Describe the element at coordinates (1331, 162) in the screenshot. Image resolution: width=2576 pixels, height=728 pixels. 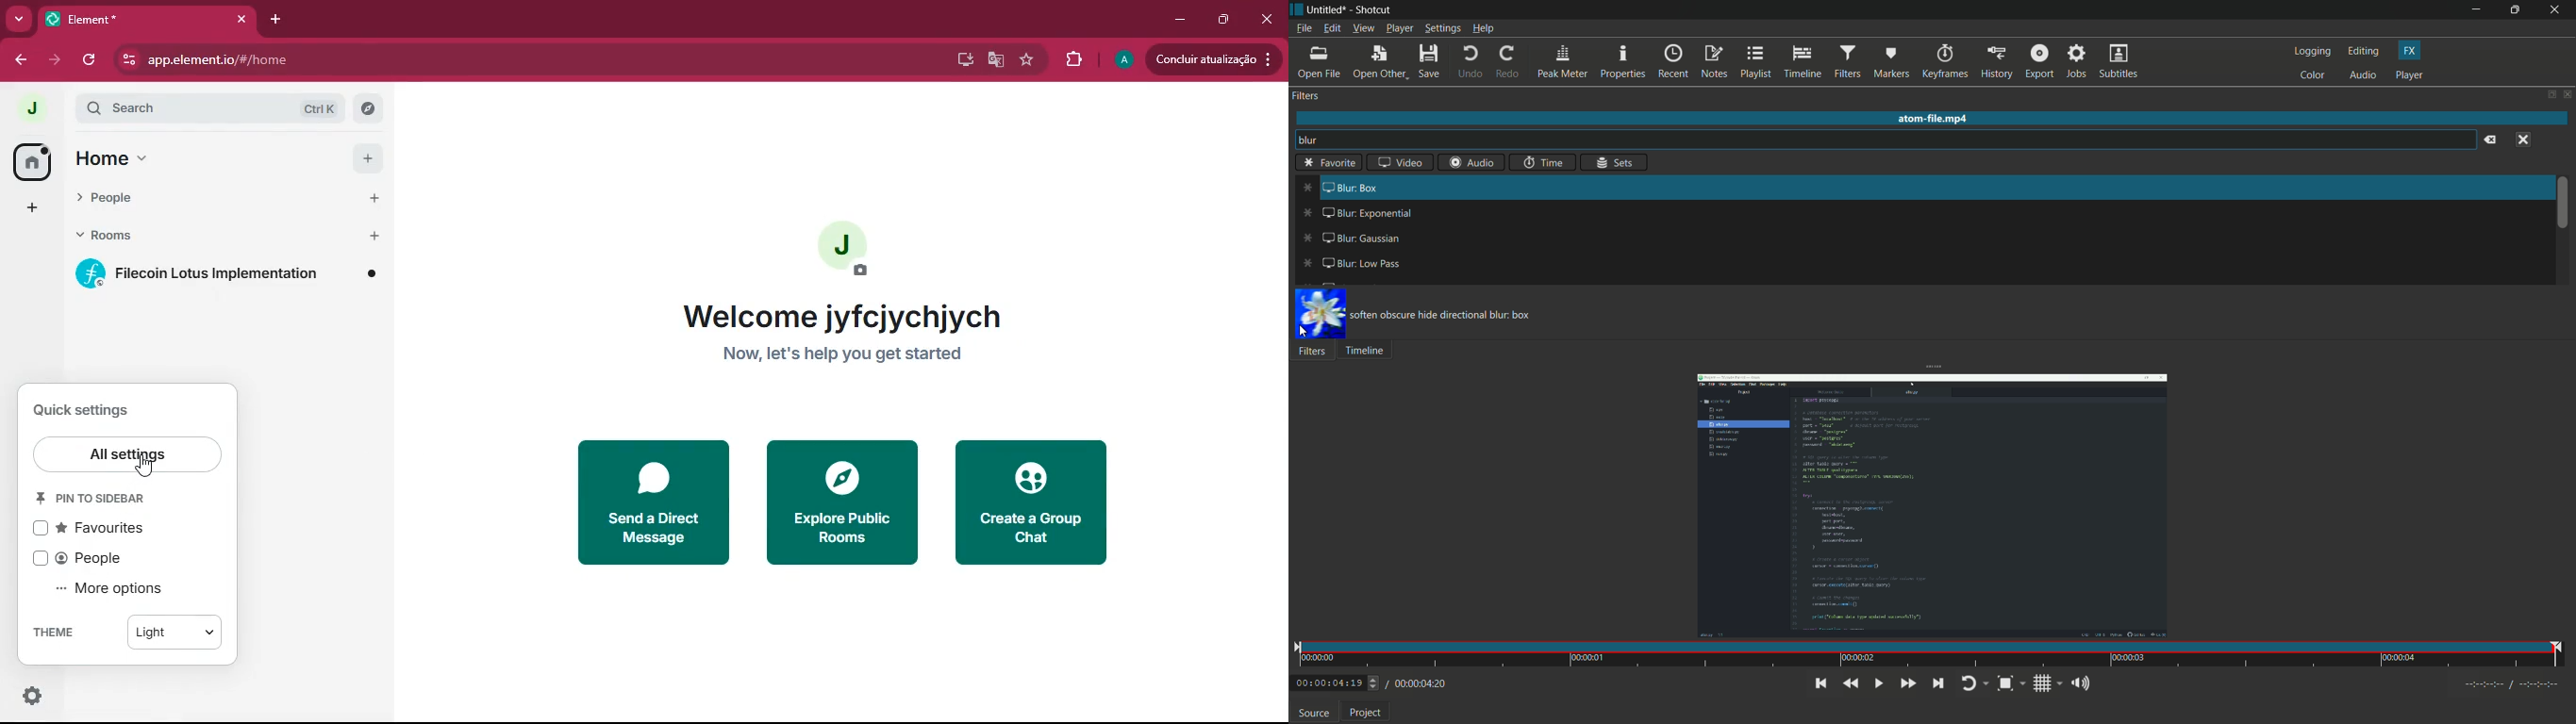
I see `` at that location.